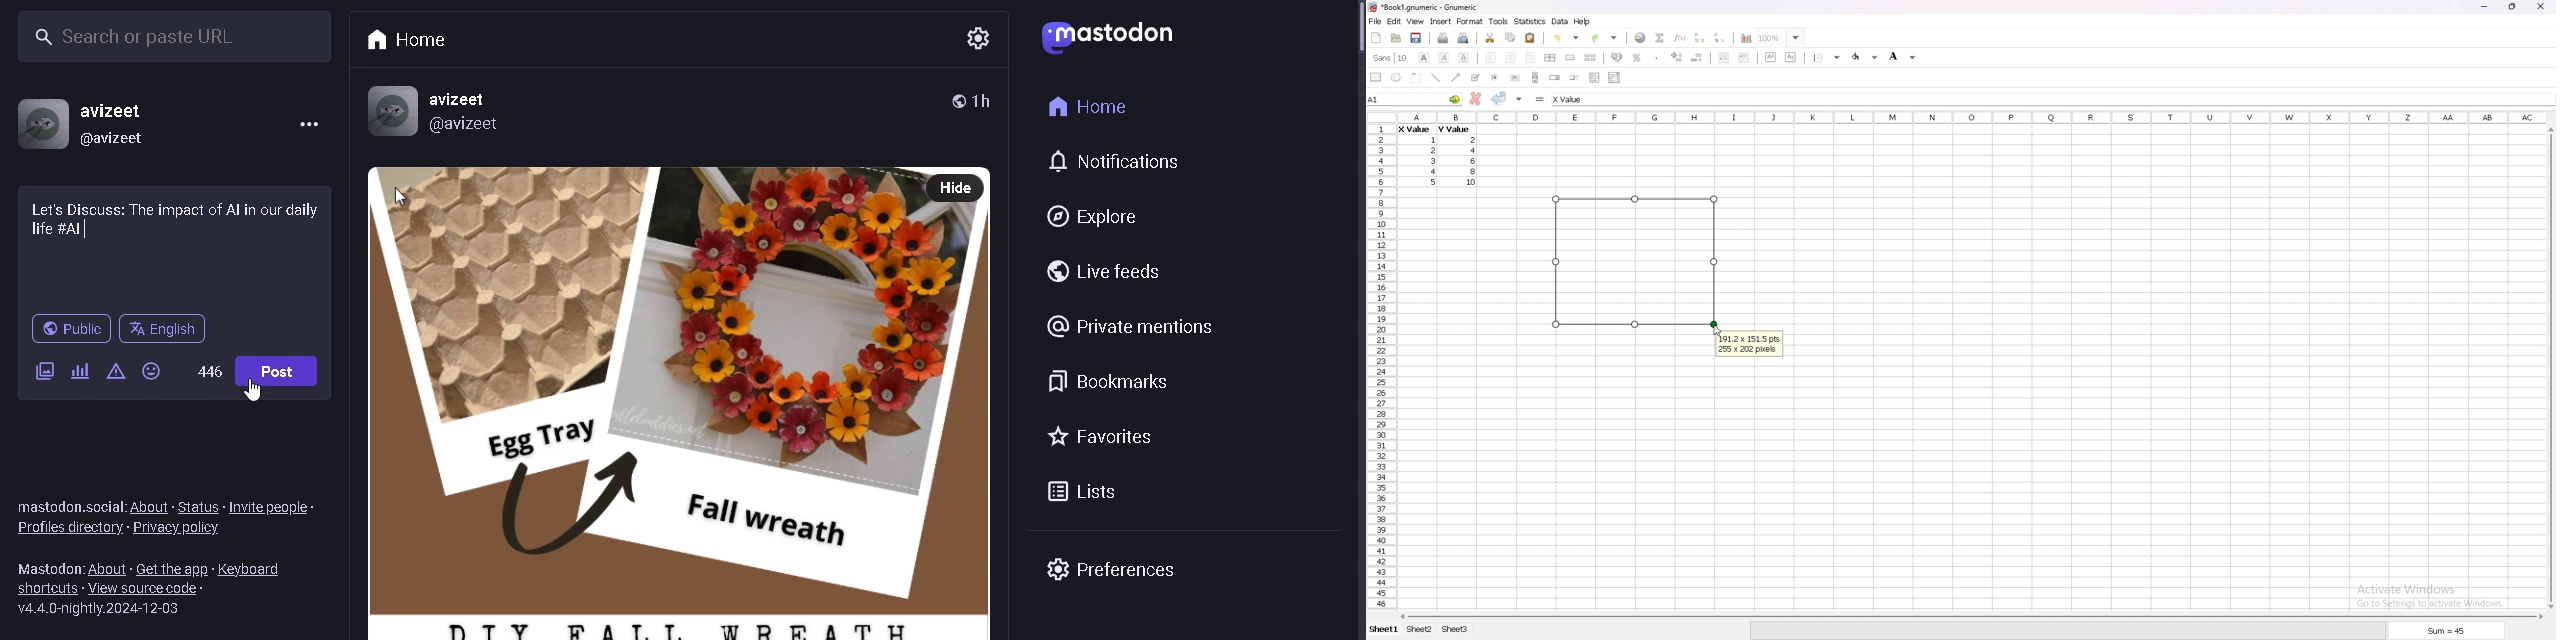 This screenshot has width=2576, height=644. What do you see at coordinates (1657, 57) in the screenshot?
I see `thousands separator` at bounding box center [1657, 57].